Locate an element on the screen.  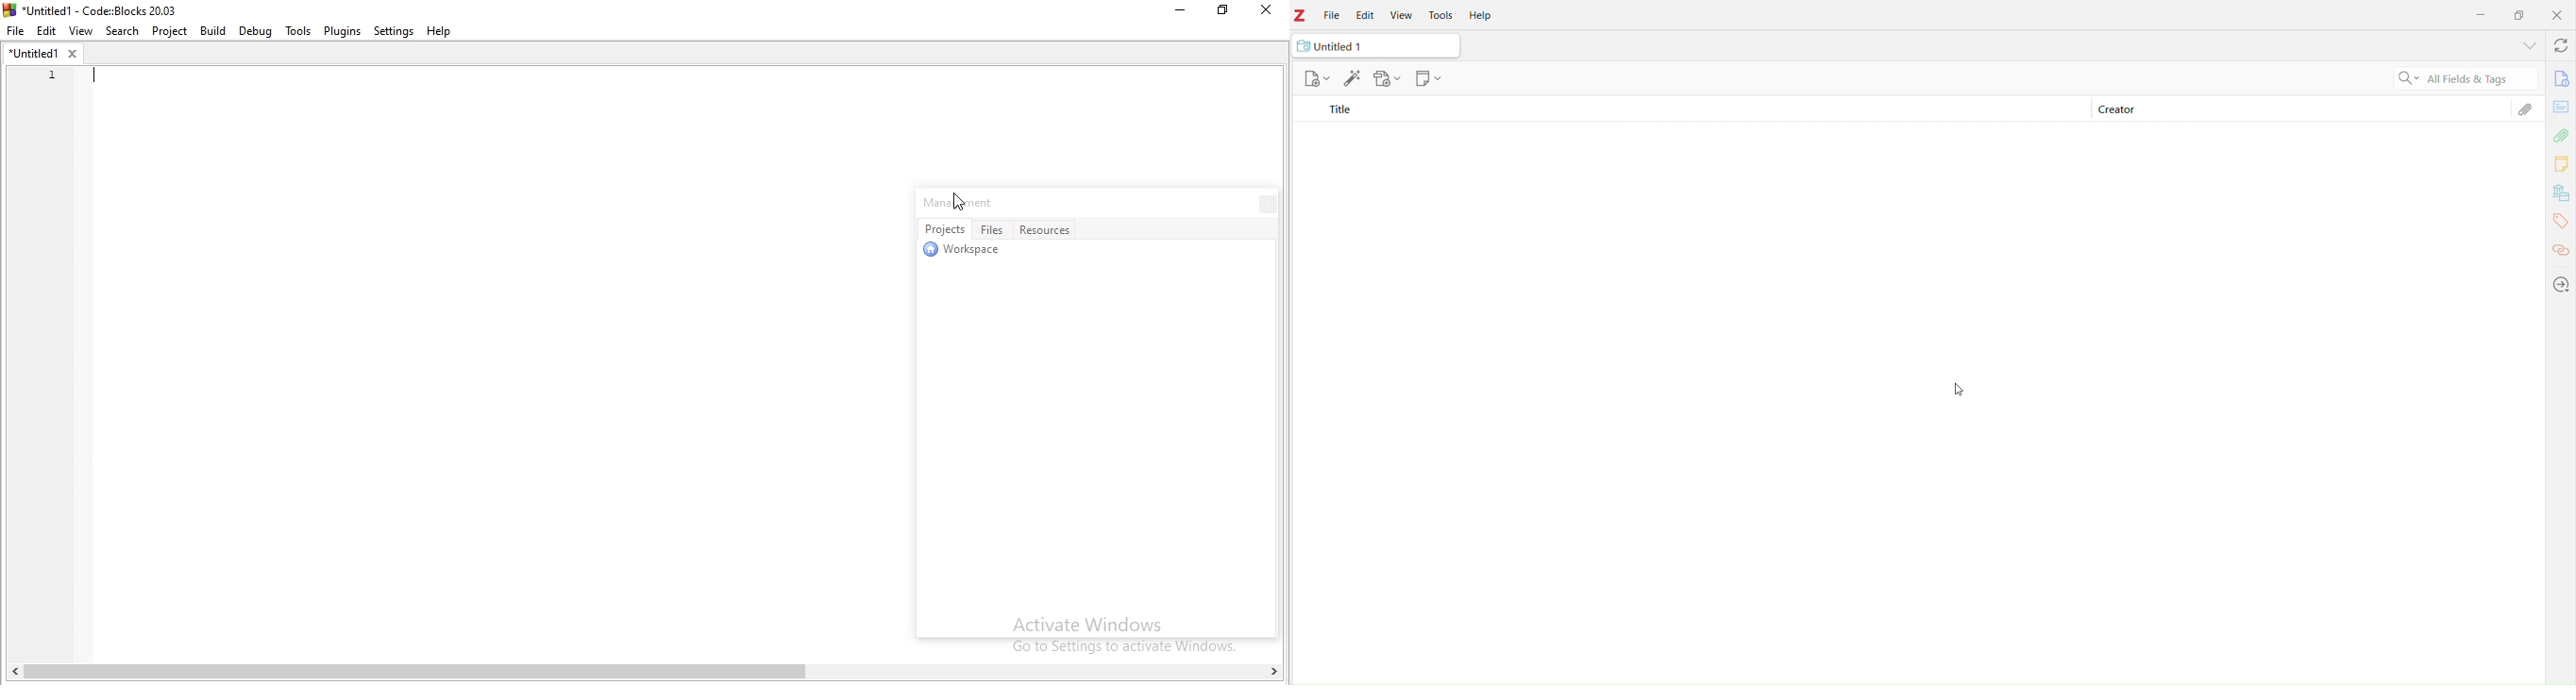
Untitled 1 is located at coordinates (1339, 46).